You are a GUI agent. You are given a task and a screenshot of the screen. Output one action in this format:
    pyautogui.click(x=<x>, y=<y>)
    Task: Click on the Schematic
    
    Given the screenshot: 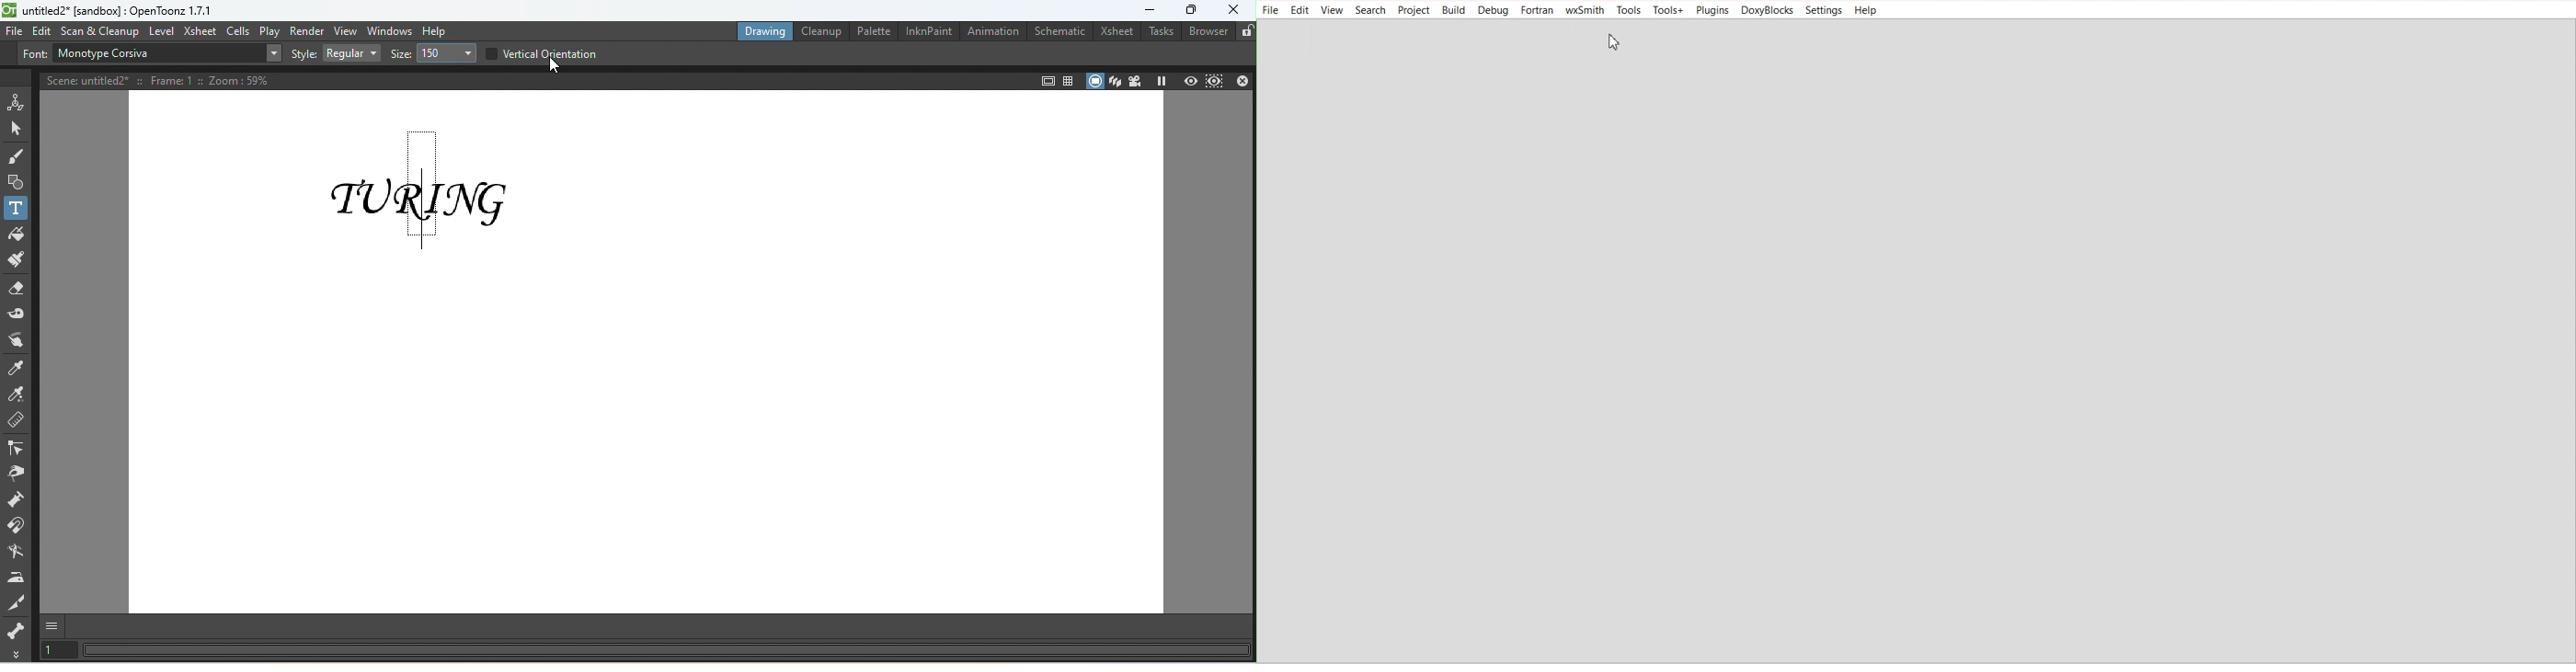 What is the action you would take?
    pyautogui.click(x=1057, y=32)
    